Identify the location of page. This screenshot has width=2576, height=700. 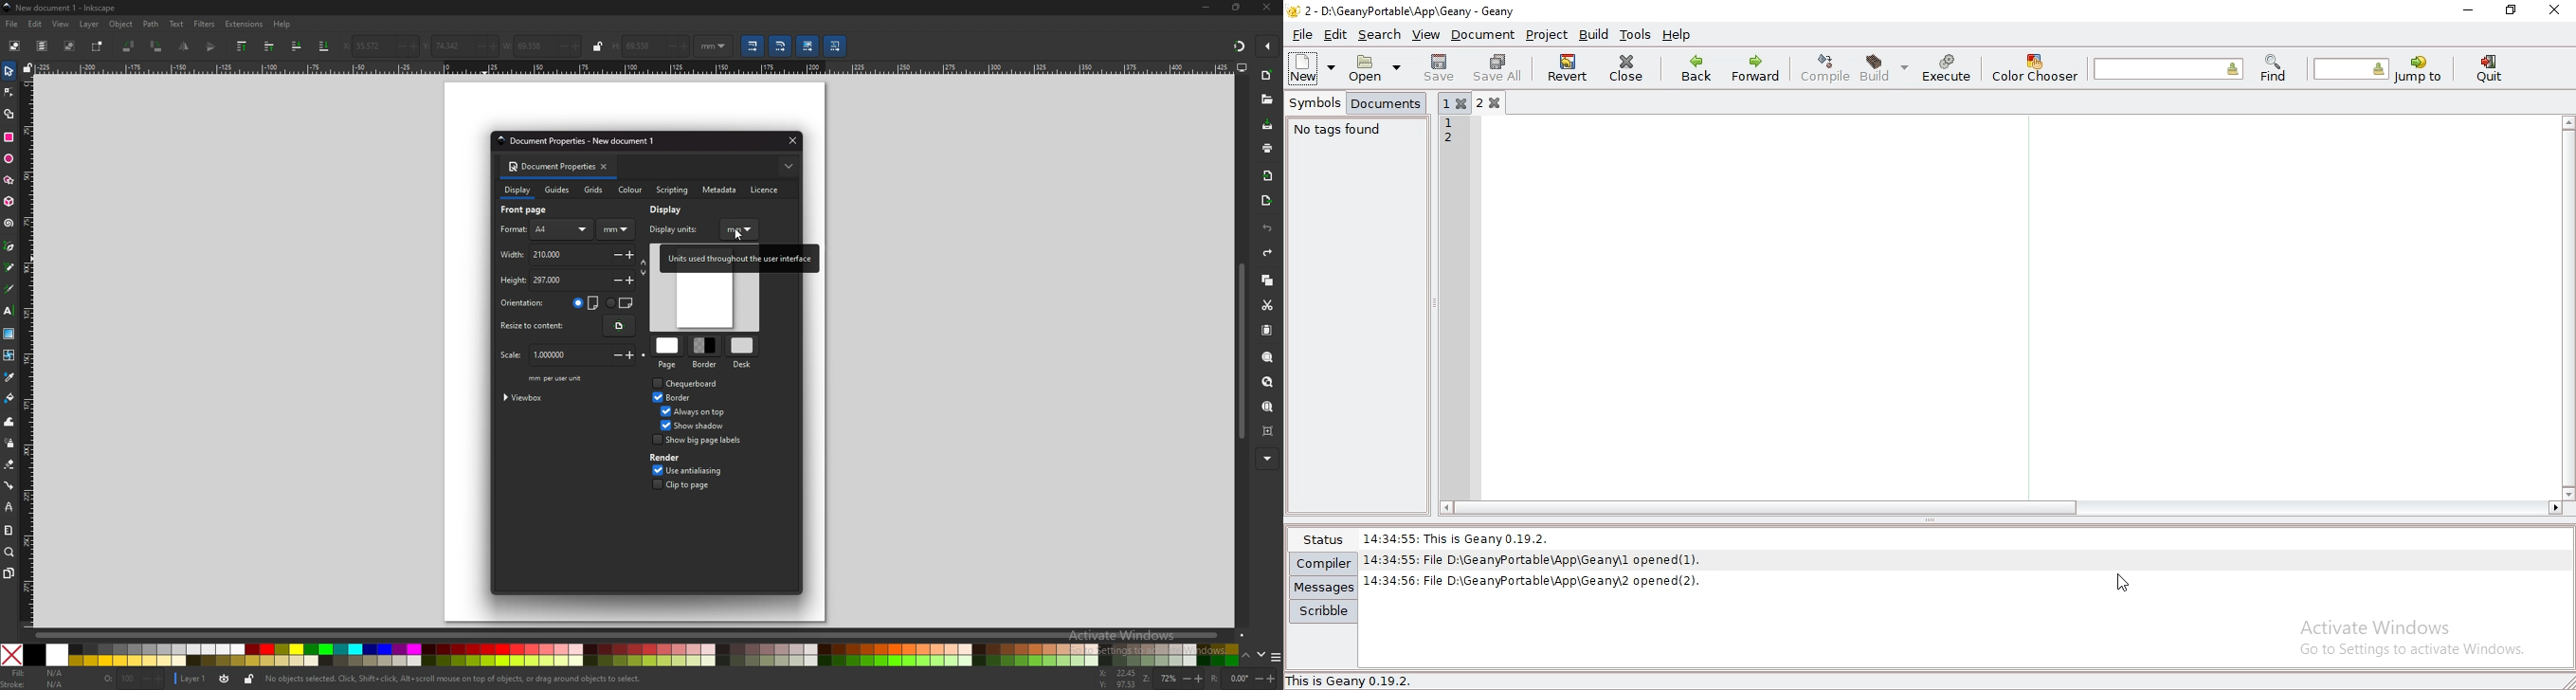
(669, 354).